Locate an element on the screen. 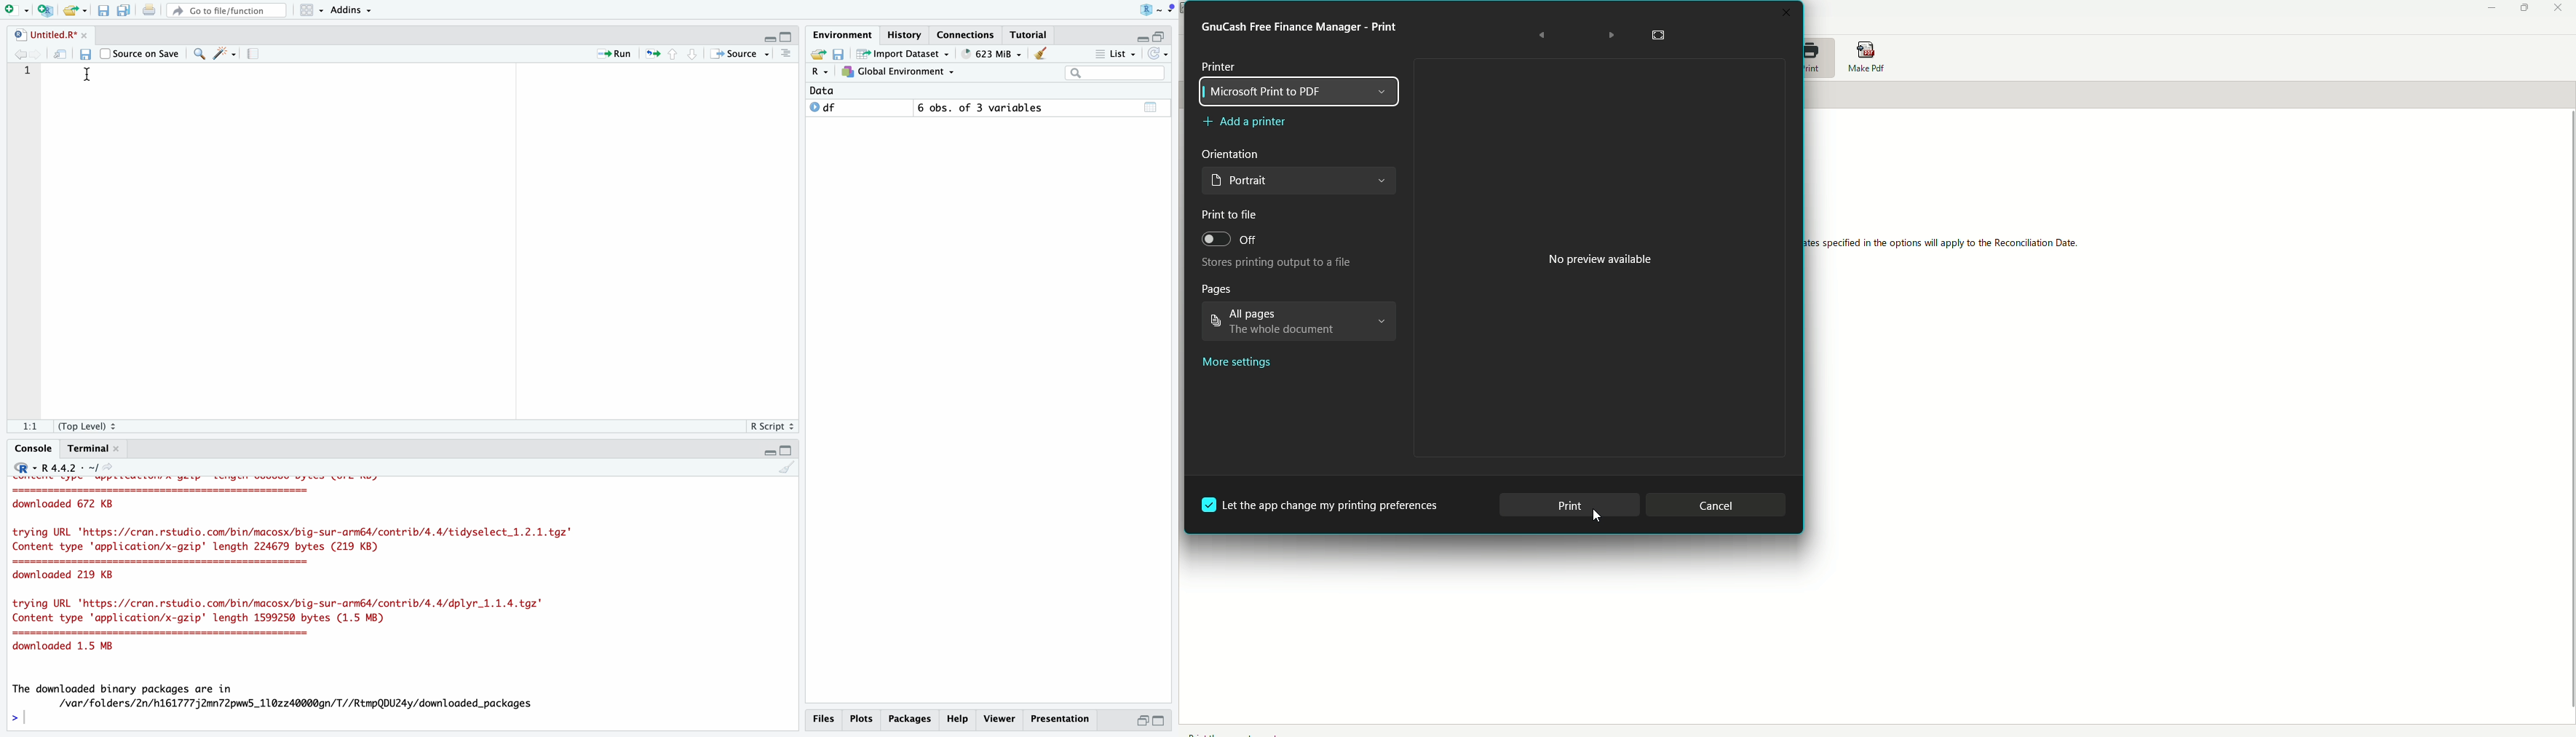 This screenshot has height=756, width=2576. Full Height is located at coordinates (787, 450).